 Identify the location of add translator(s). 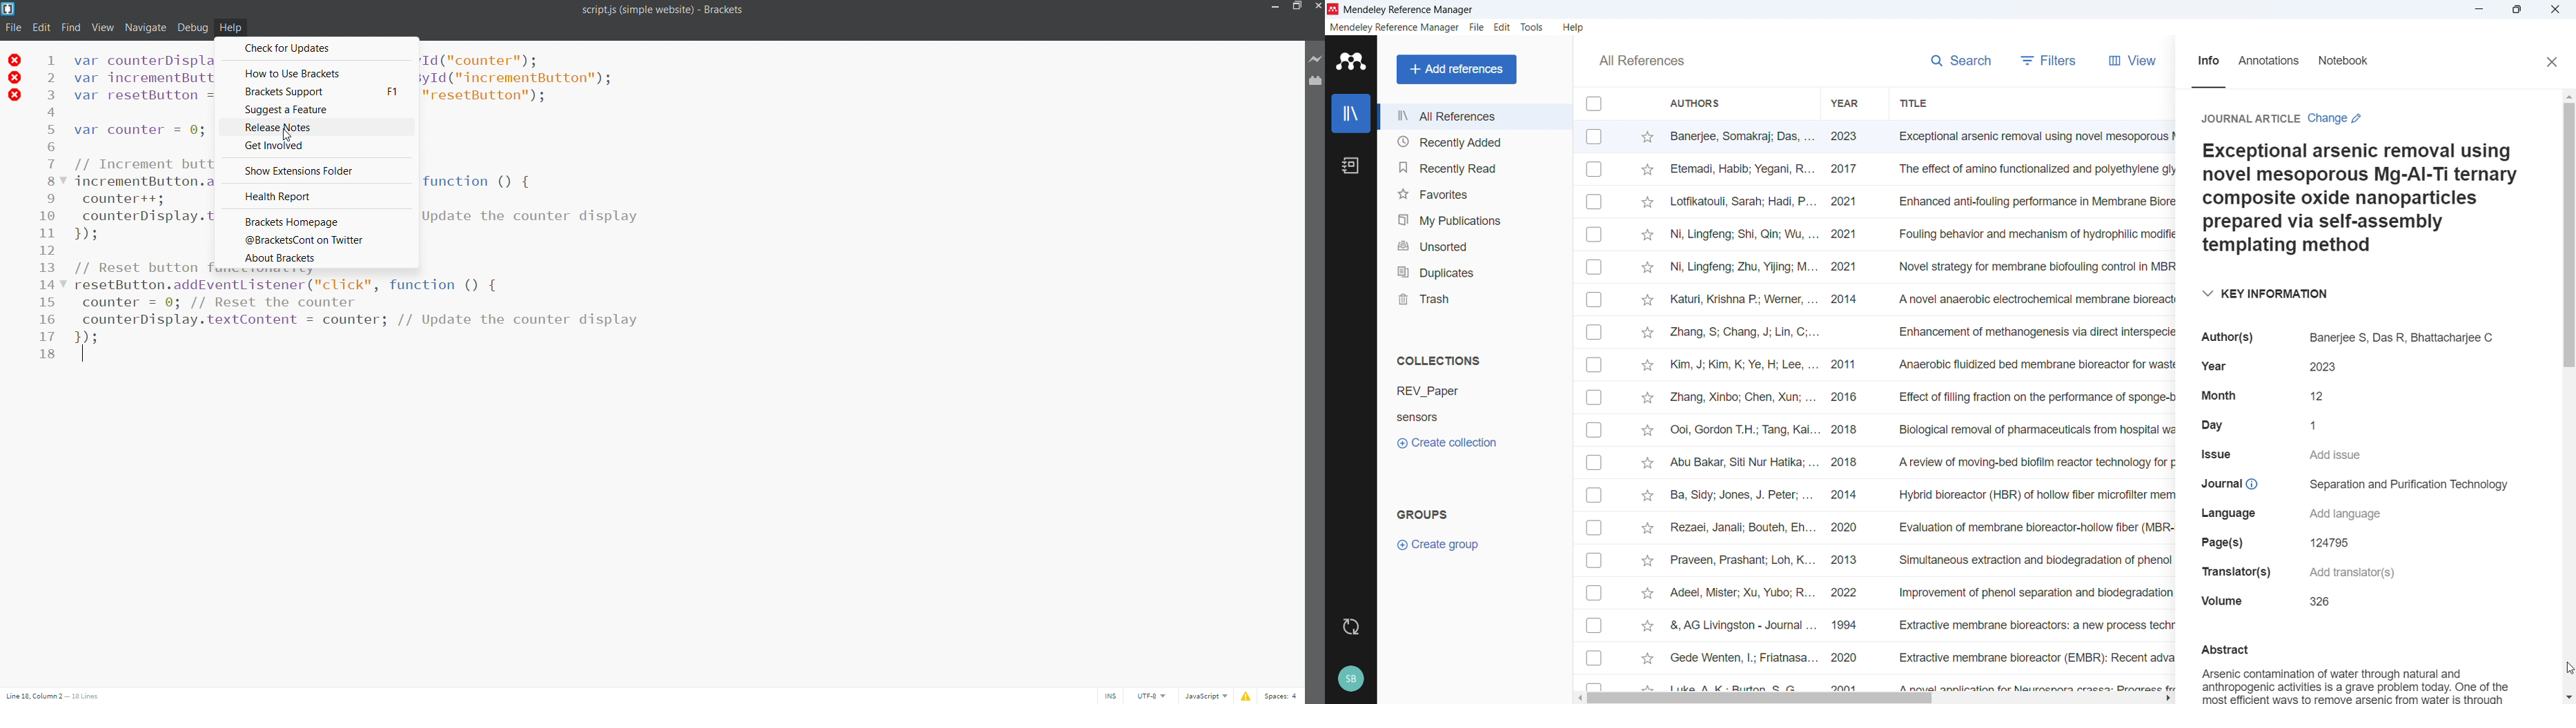
(2351, 573).